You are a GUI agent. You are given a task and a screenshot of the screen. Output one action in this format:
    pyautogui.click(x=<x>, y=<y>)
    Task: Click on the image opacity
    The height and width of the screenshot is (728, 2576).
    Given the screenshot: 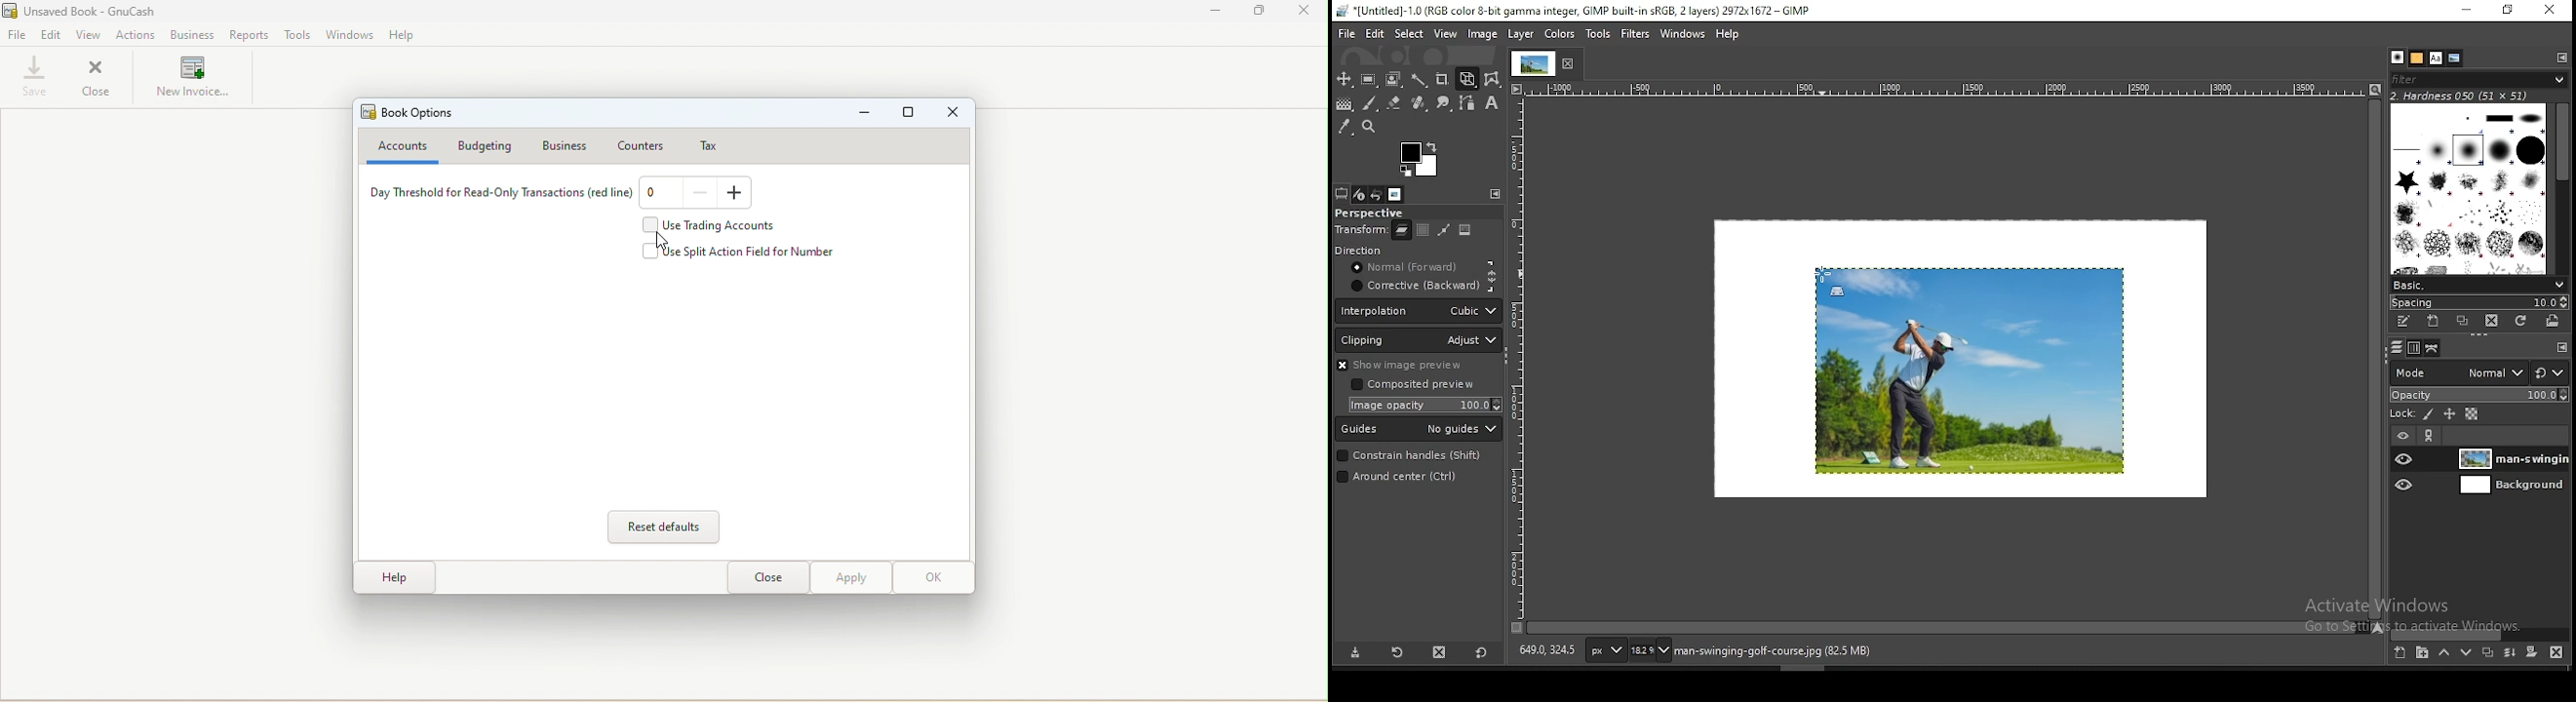 What is the action you would take?
    pyautogui.click(x=1428, y=405)
    